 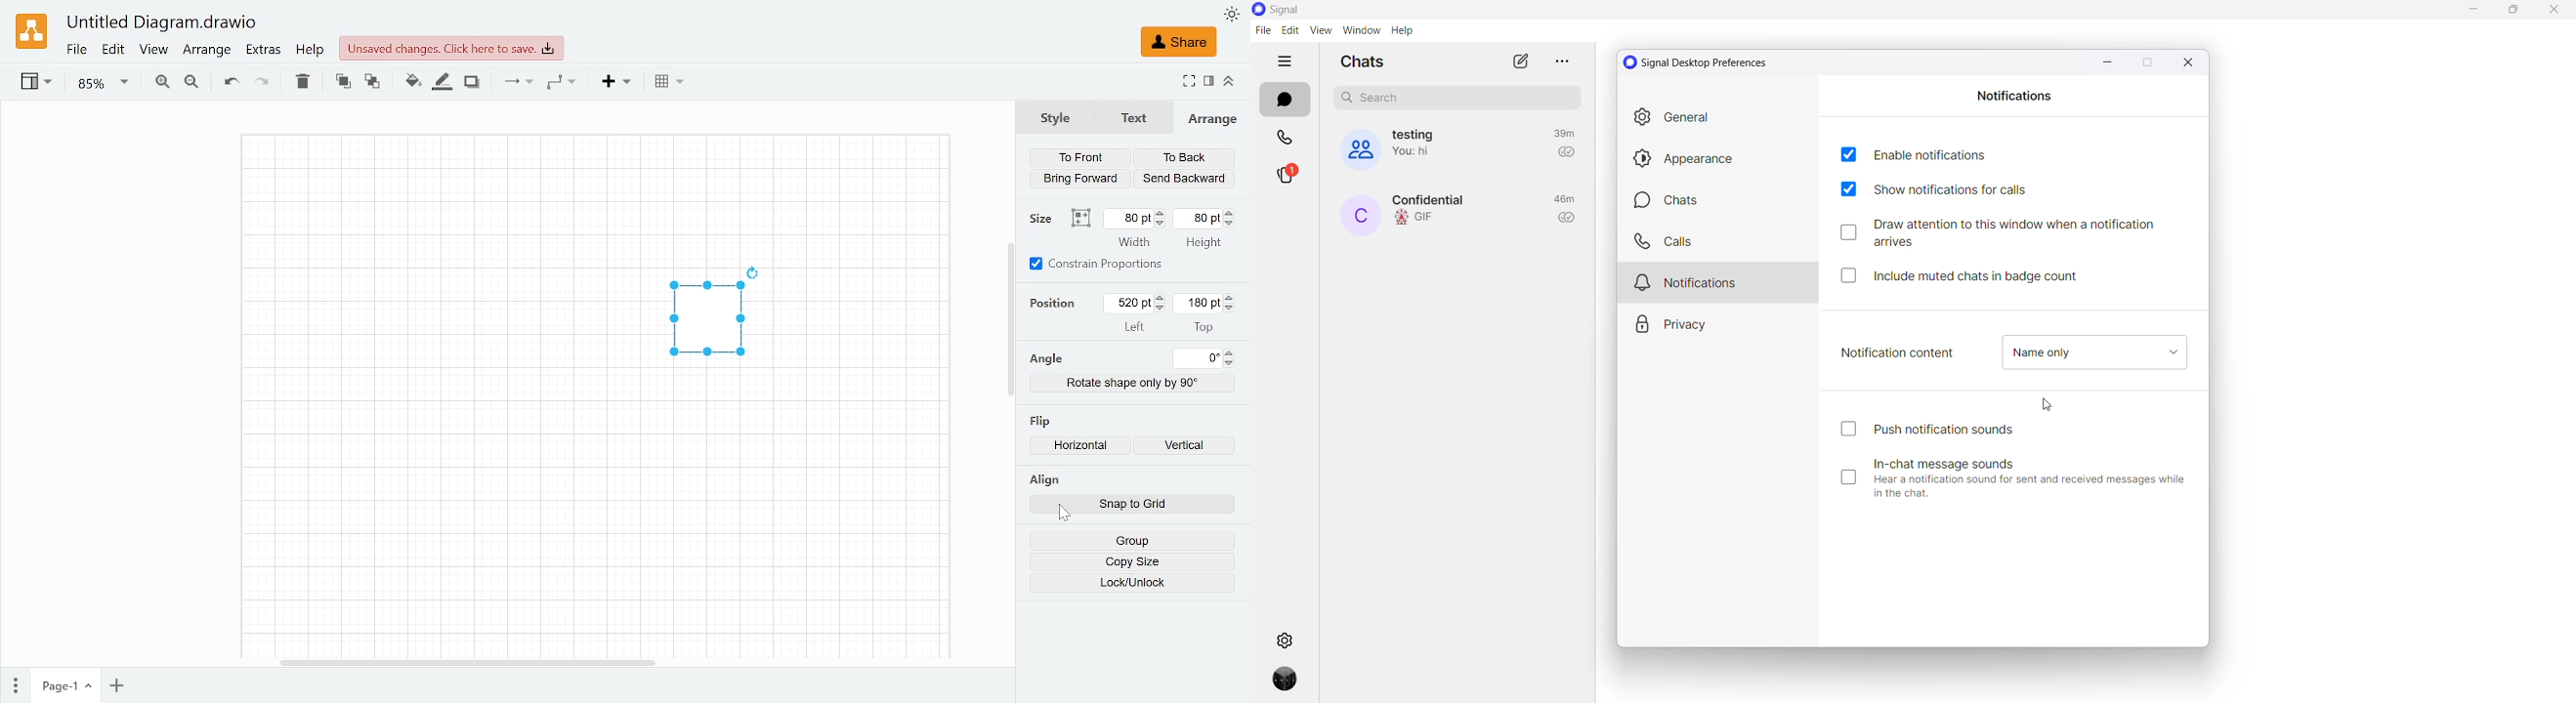 What do you see at coordinates (311, 50) in the screenshot?
I see `Help` at bounding box center [311, 50].